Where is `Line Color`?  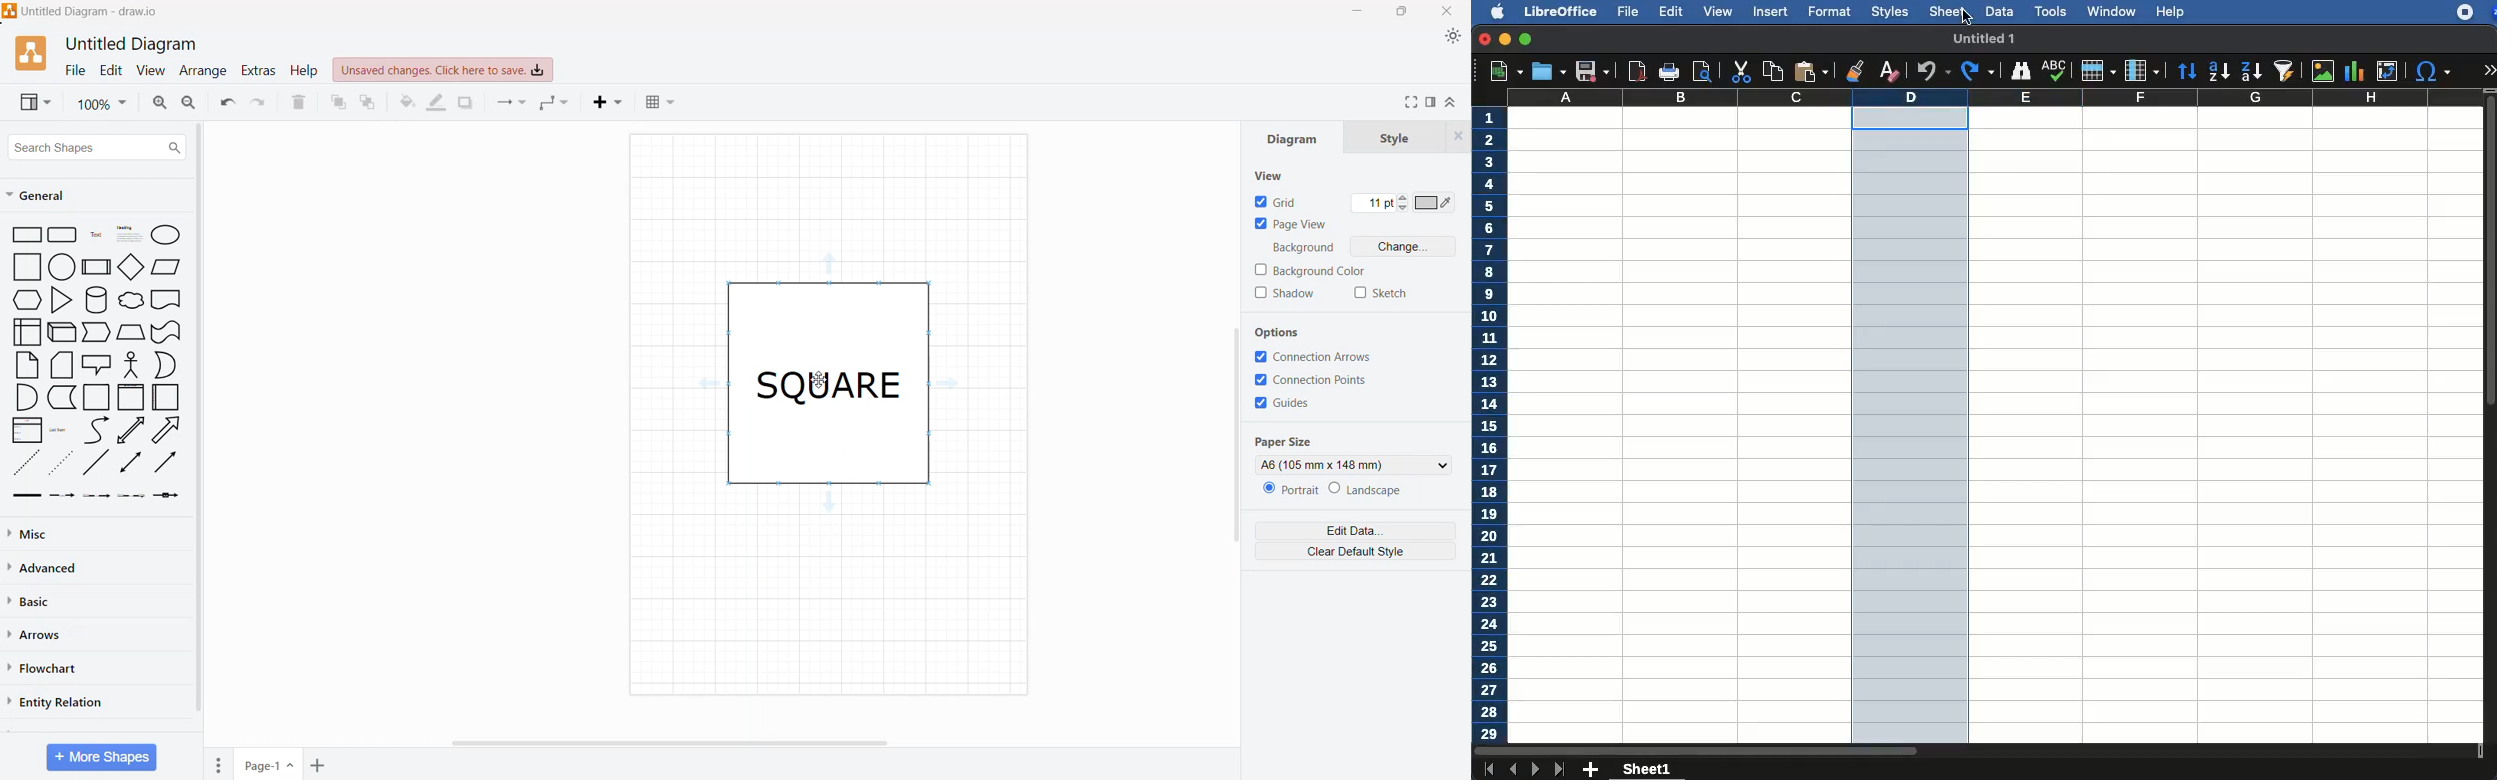
Line Color is located at coordinates (435, 103).